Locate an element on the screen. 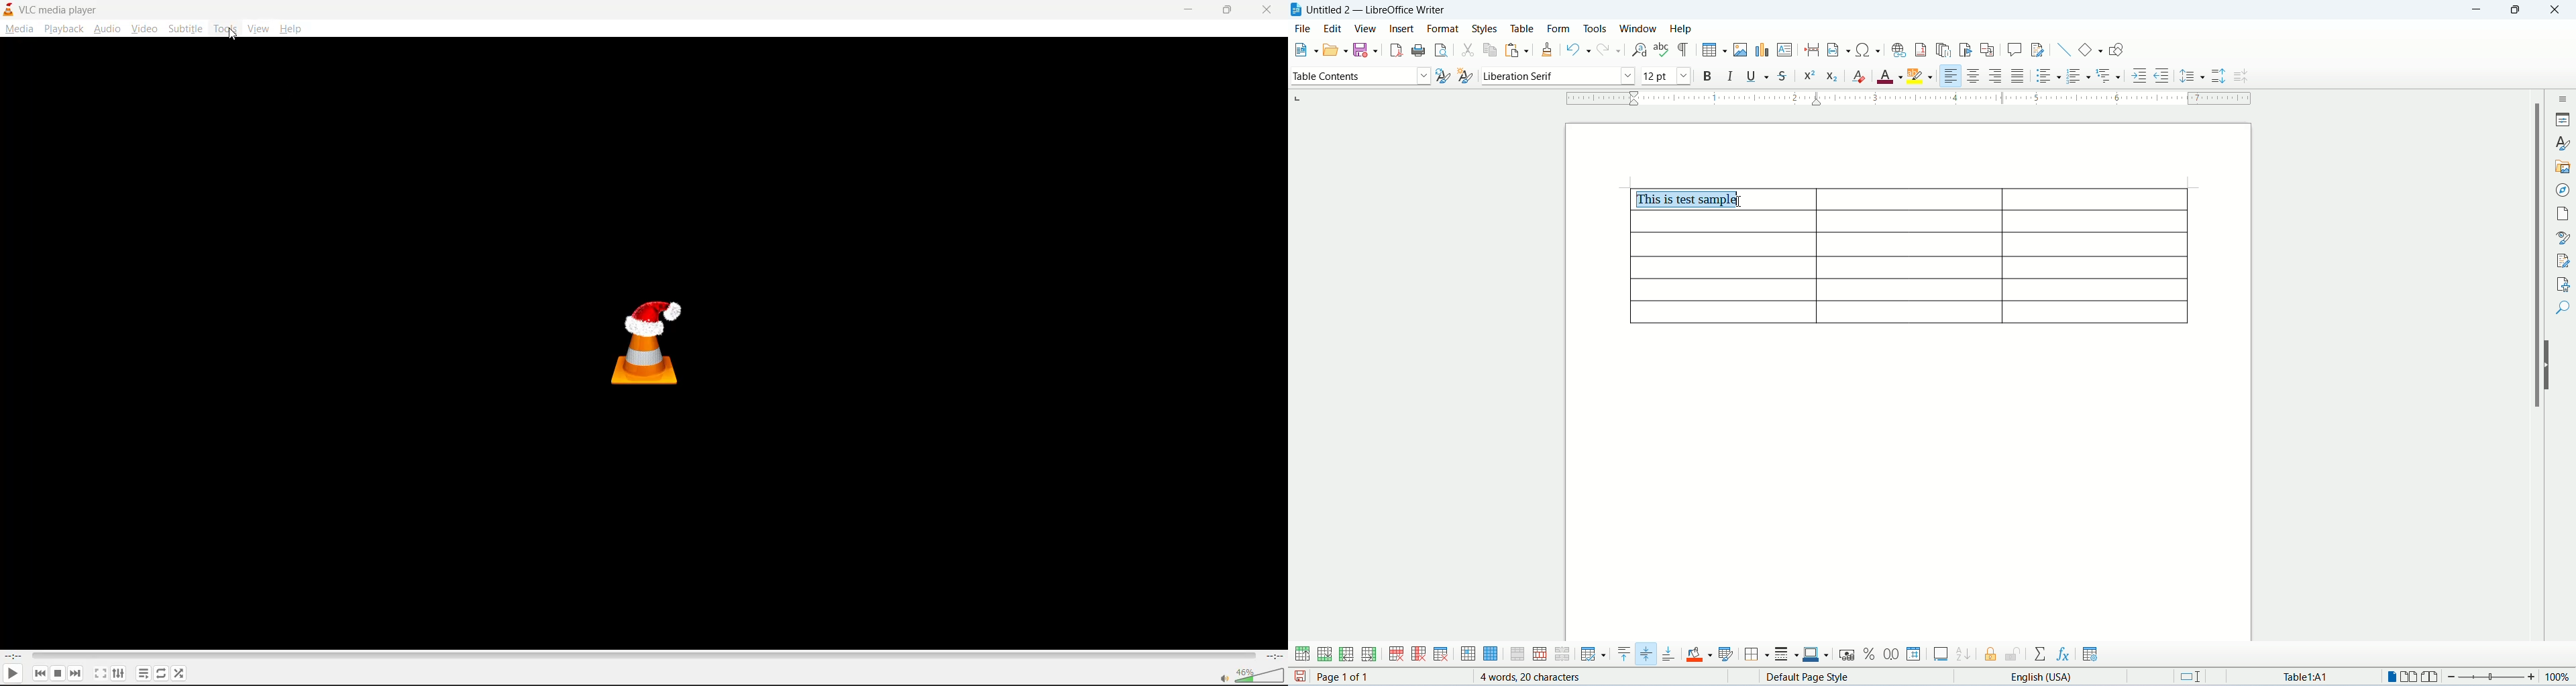  borders is located at coordinates (1757, 654).